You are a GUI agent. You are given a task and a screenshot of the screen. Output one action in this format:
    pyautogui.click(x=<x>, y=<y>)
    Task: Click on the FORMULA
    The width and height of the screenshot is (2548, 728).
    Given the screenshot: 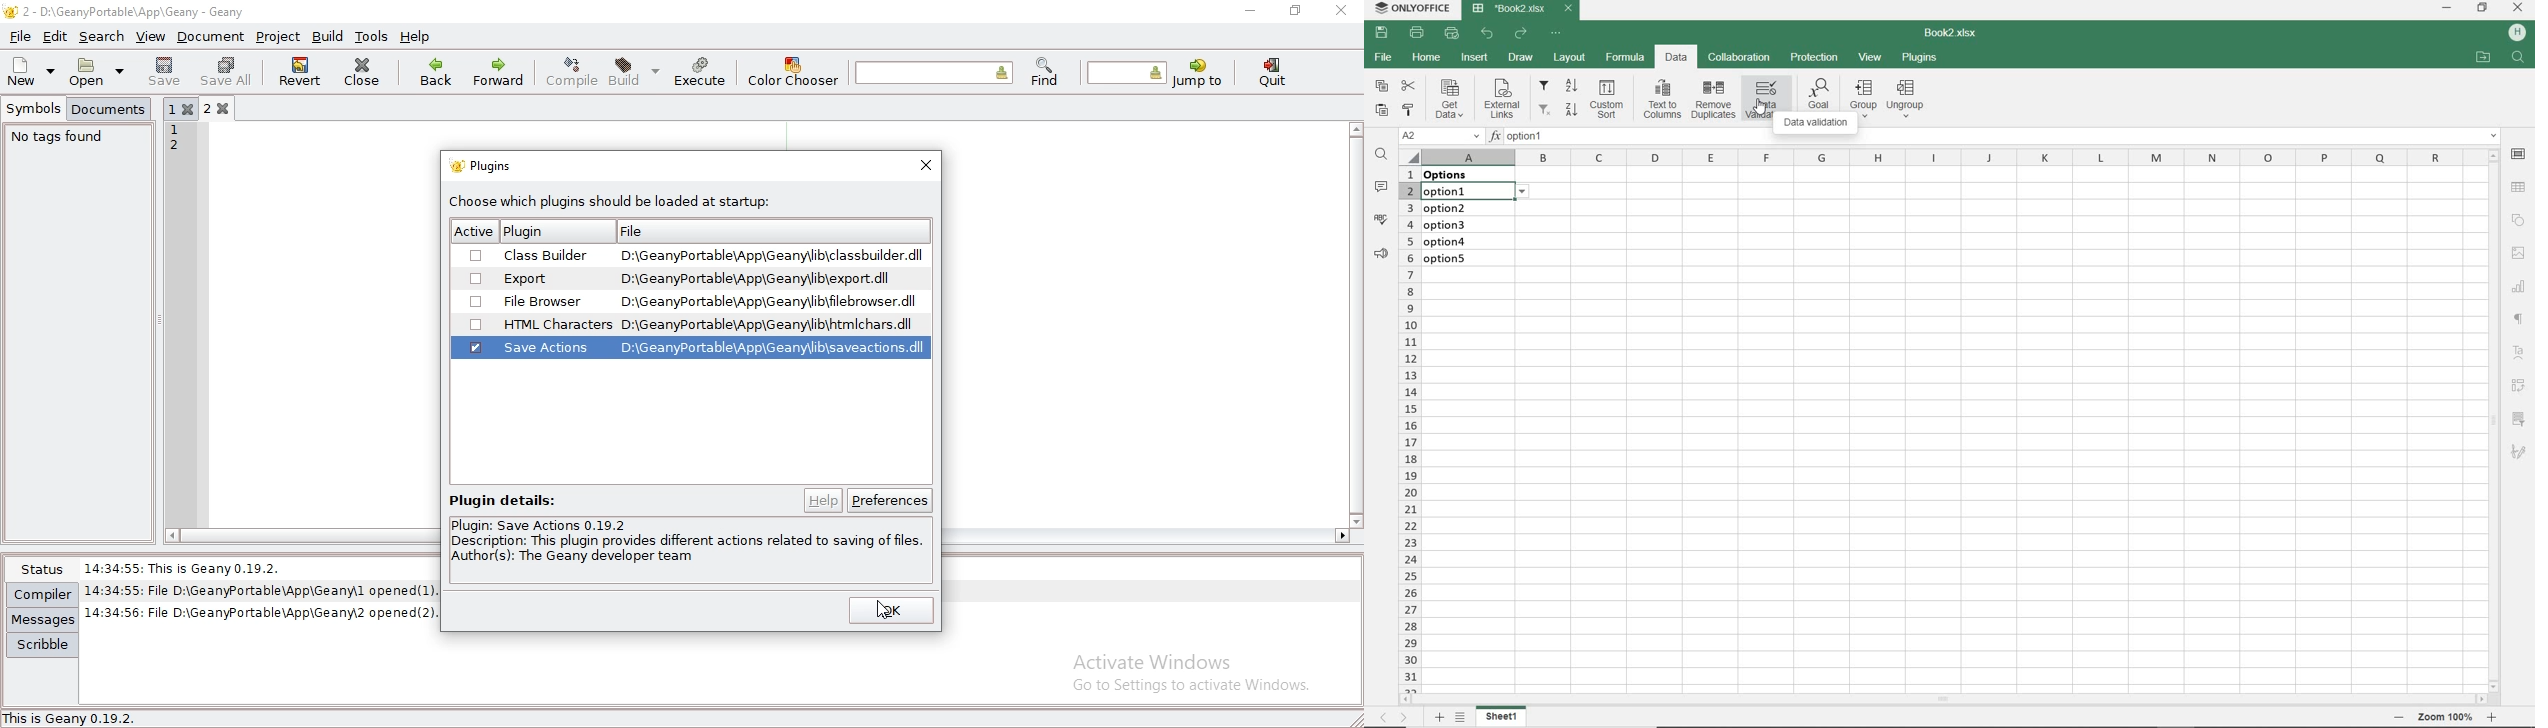 What is the action you would take?
    pyautogui.click(x=1623, y=59)
    